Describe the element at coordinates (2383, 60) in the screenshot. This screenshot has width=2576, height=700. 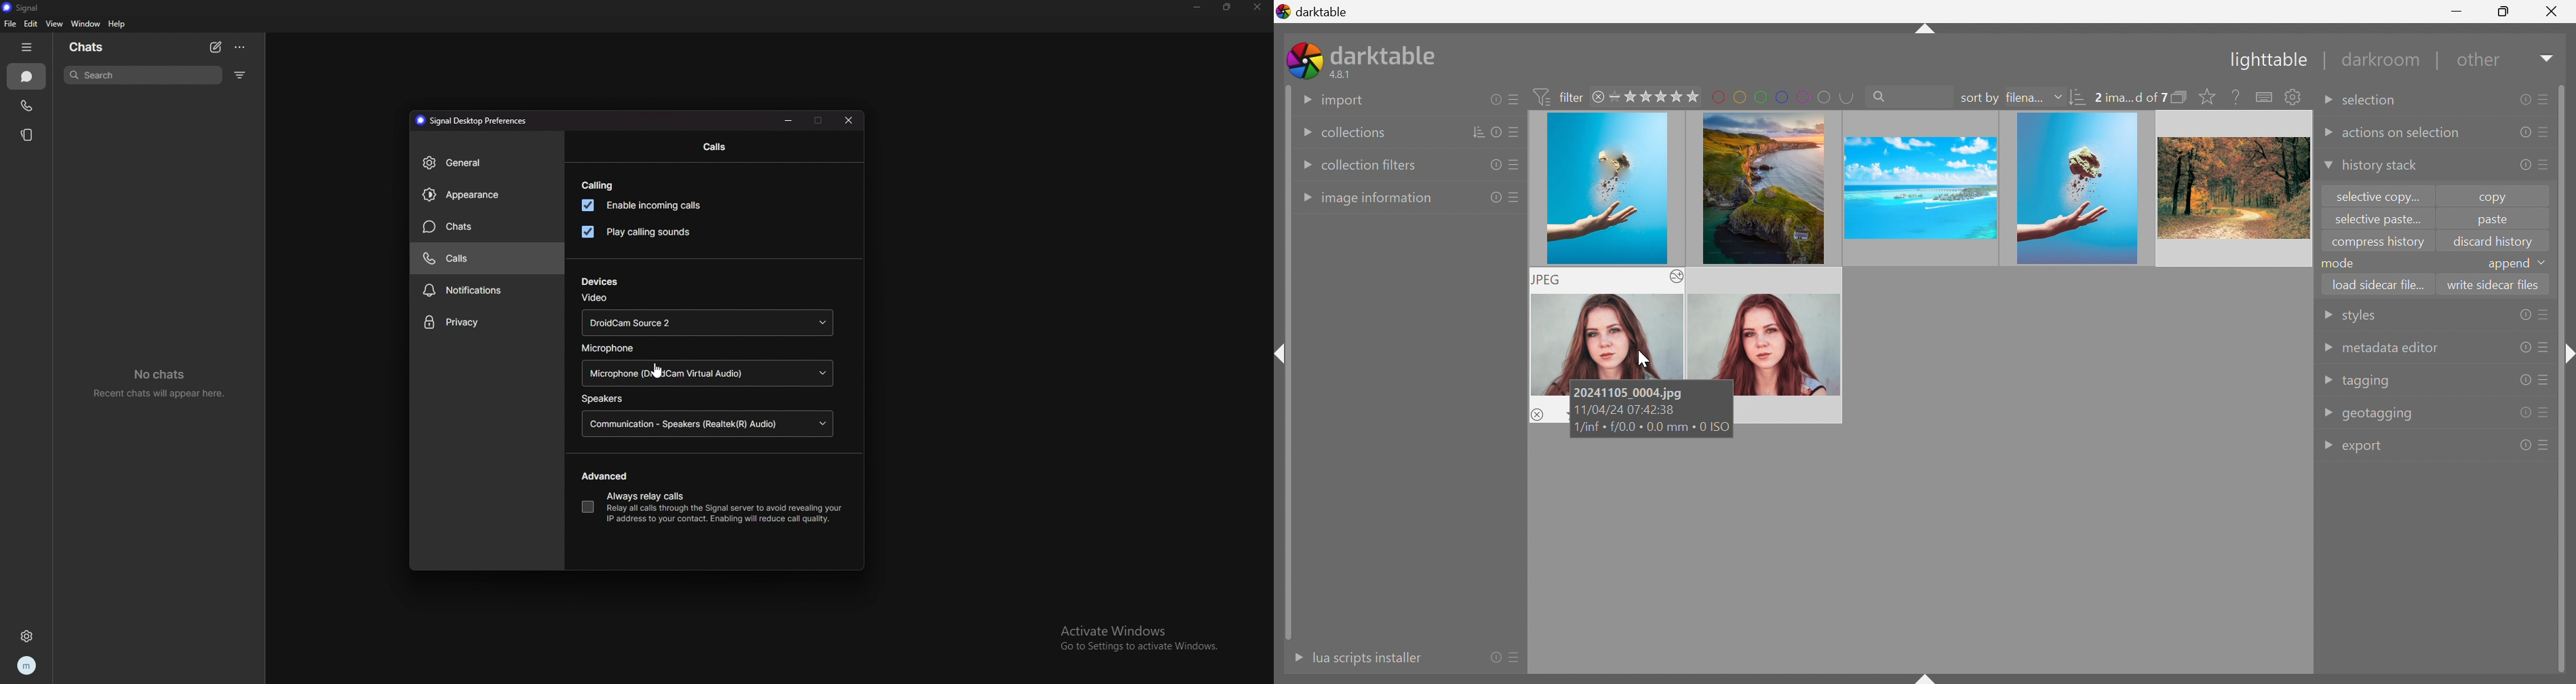
I see `darkroom` at that location.